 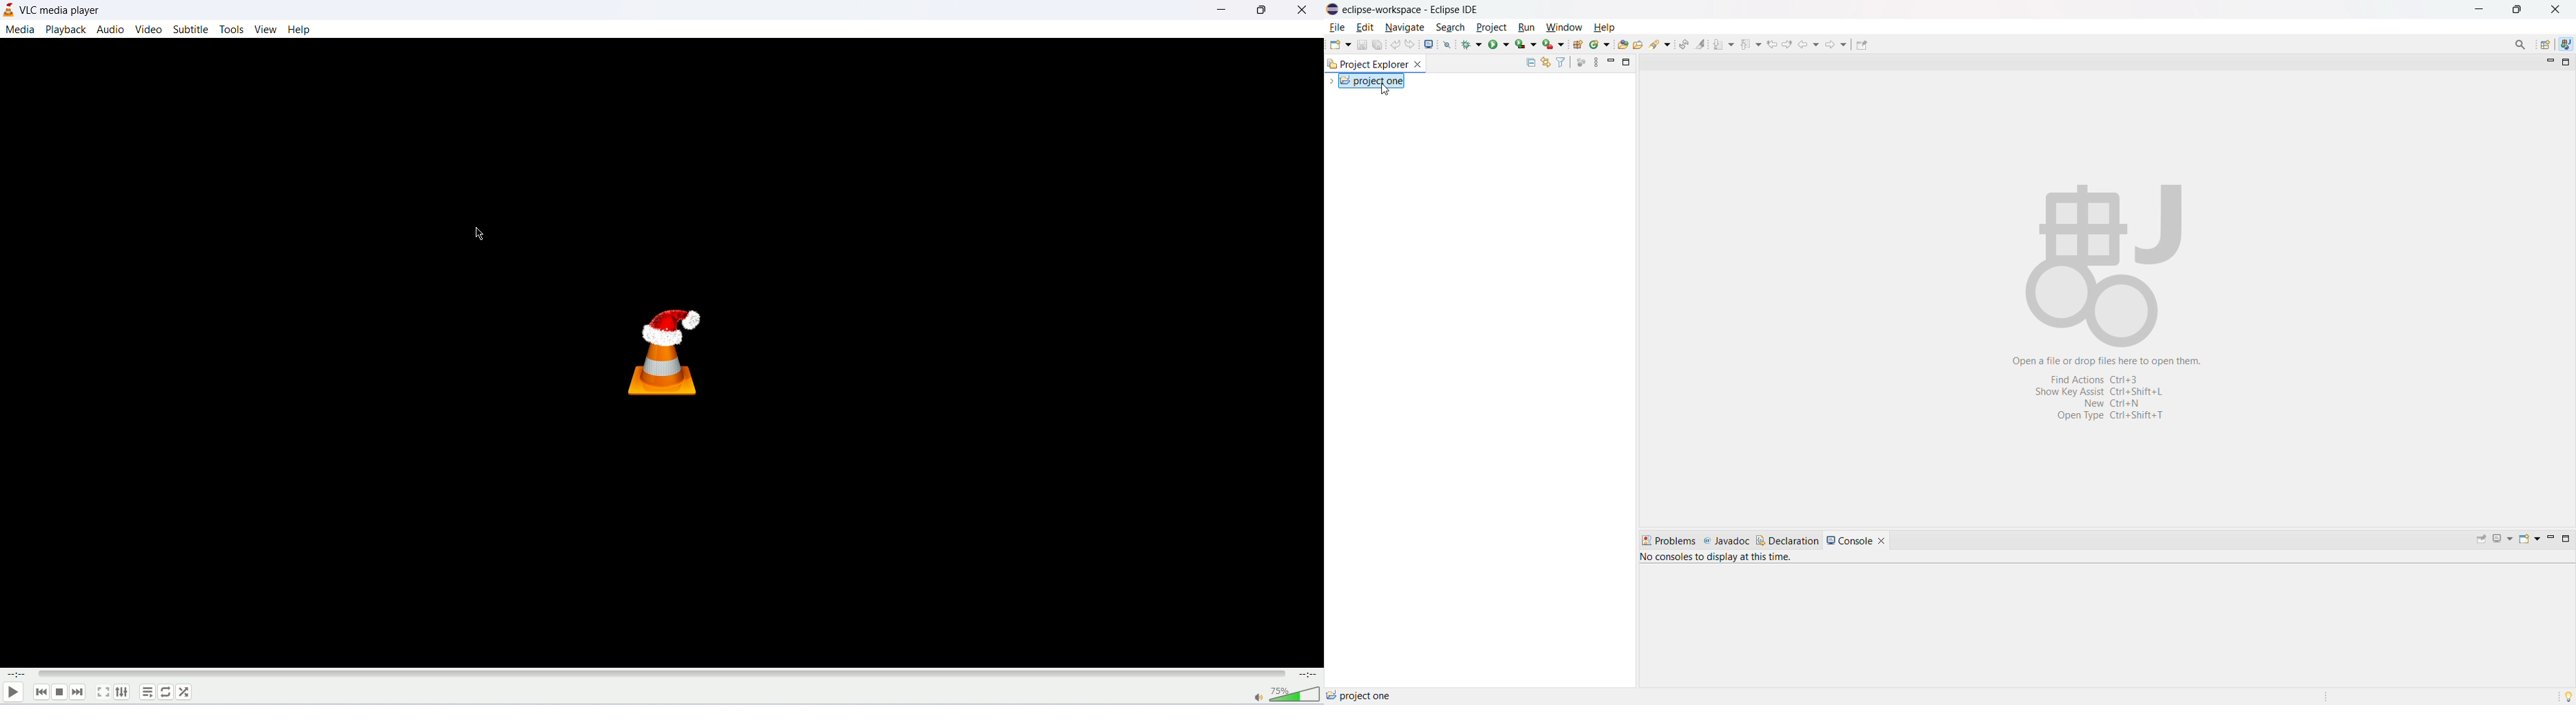 I want to click on coverage, so click(x=1526, y=44).